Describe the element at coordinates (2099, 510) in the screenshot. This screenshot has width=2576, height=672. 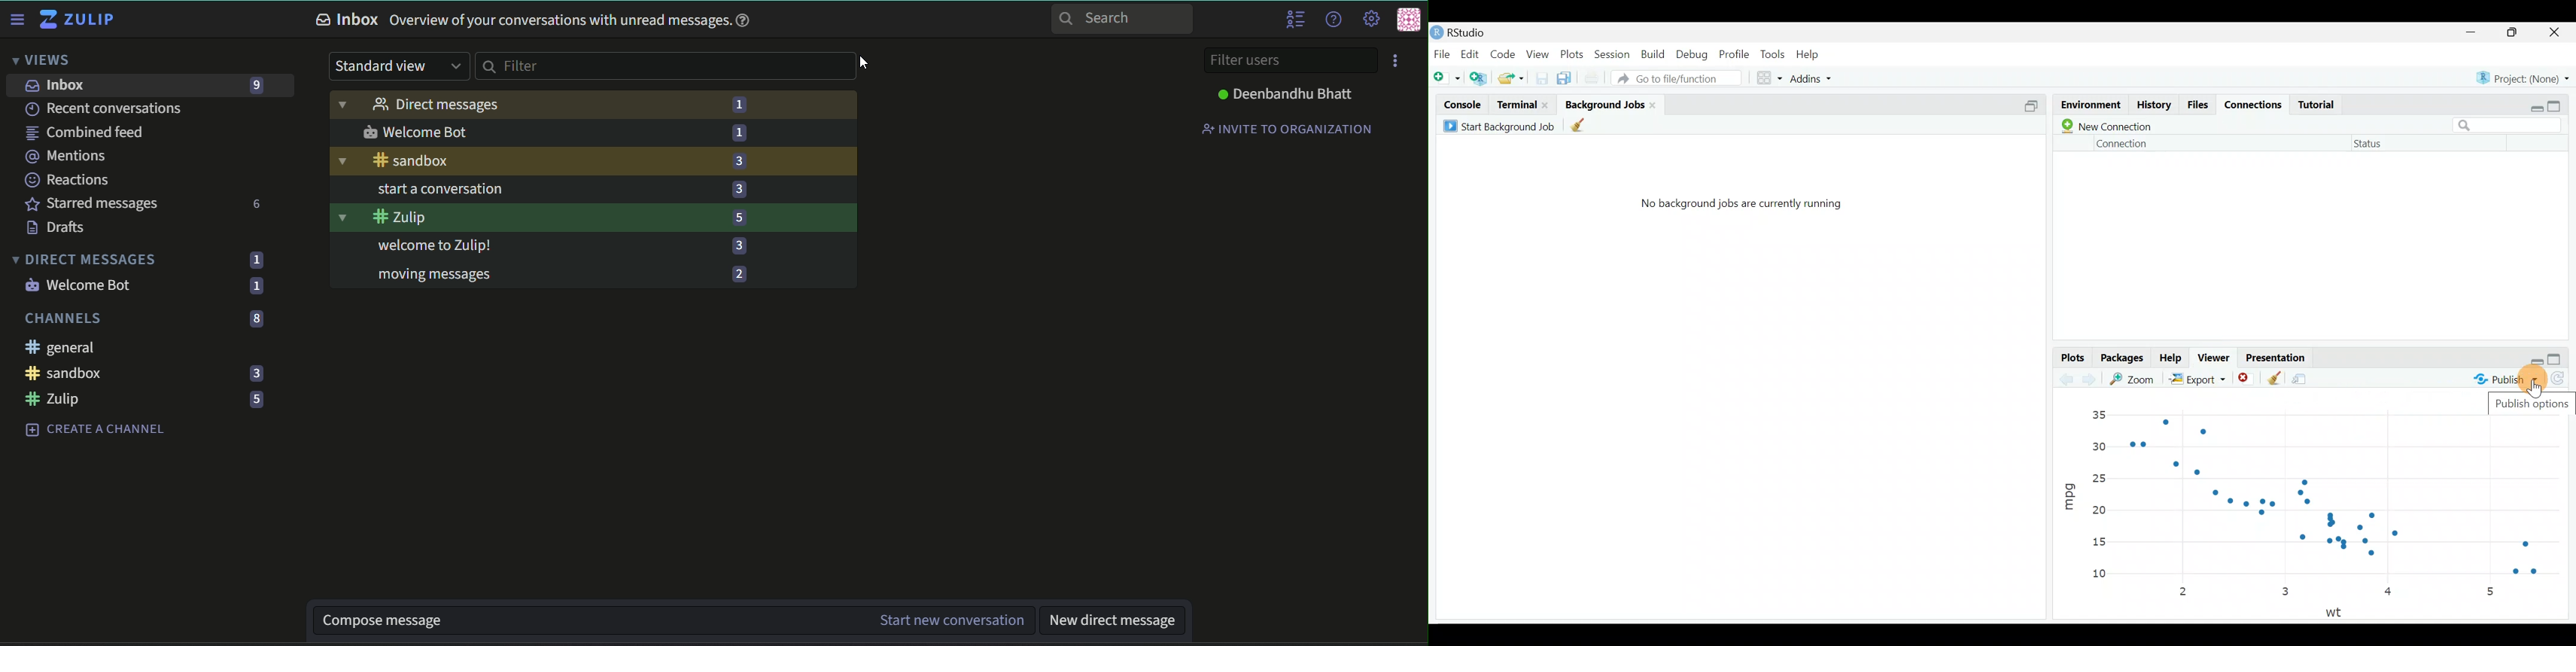
I see `20` at that location.